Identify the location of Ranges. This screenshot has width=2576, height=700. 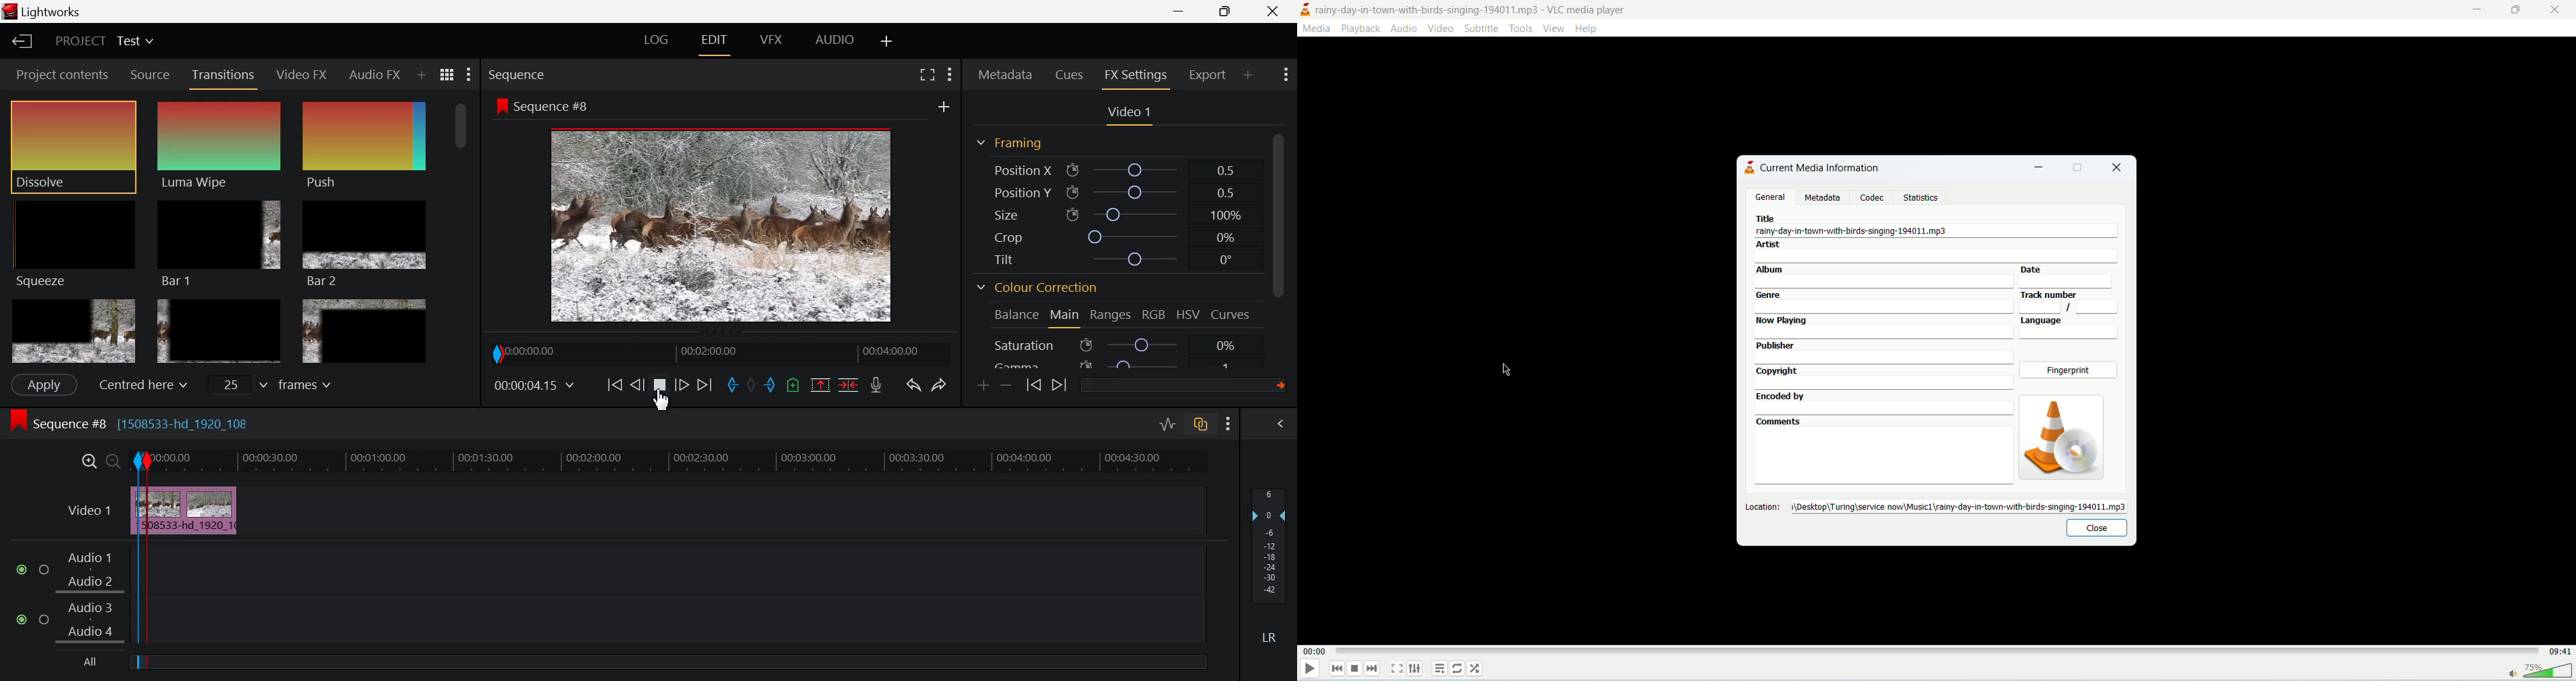
(1113, 317).